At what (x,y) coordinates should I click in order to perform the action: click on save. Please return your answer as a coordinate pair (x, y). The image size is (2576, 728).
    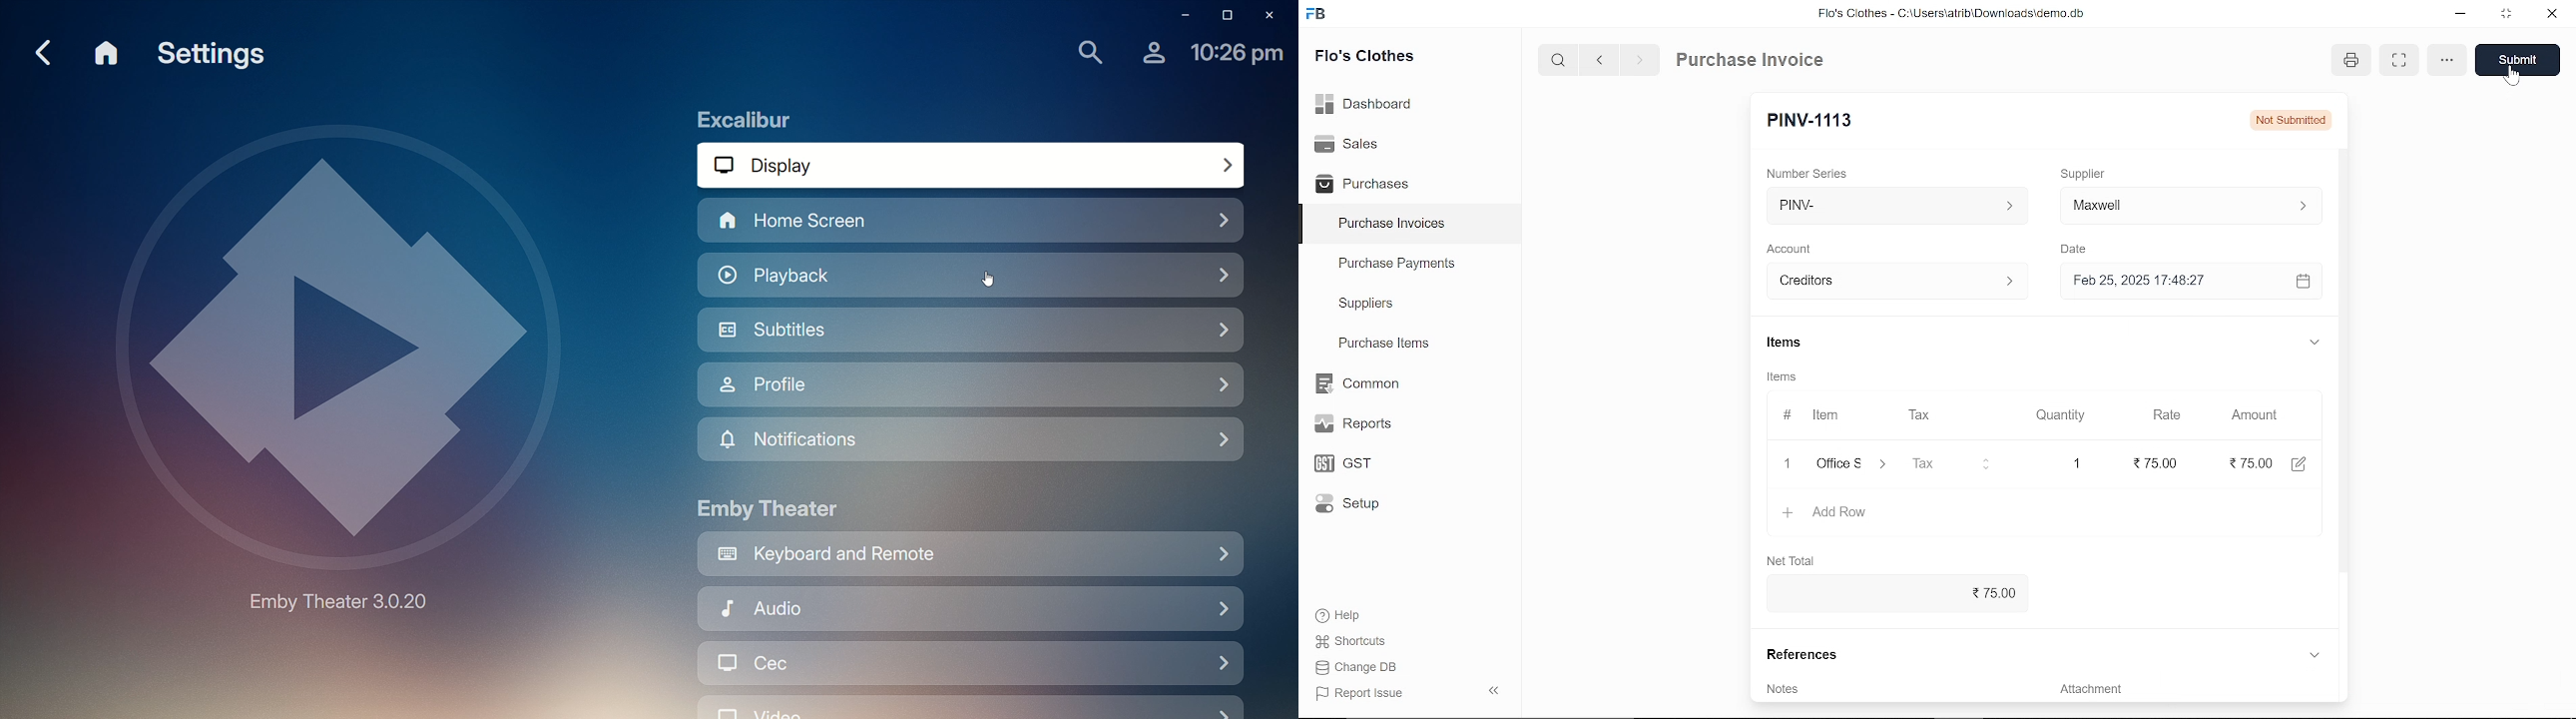
    Looking at the image, I should click on (2520, 61).